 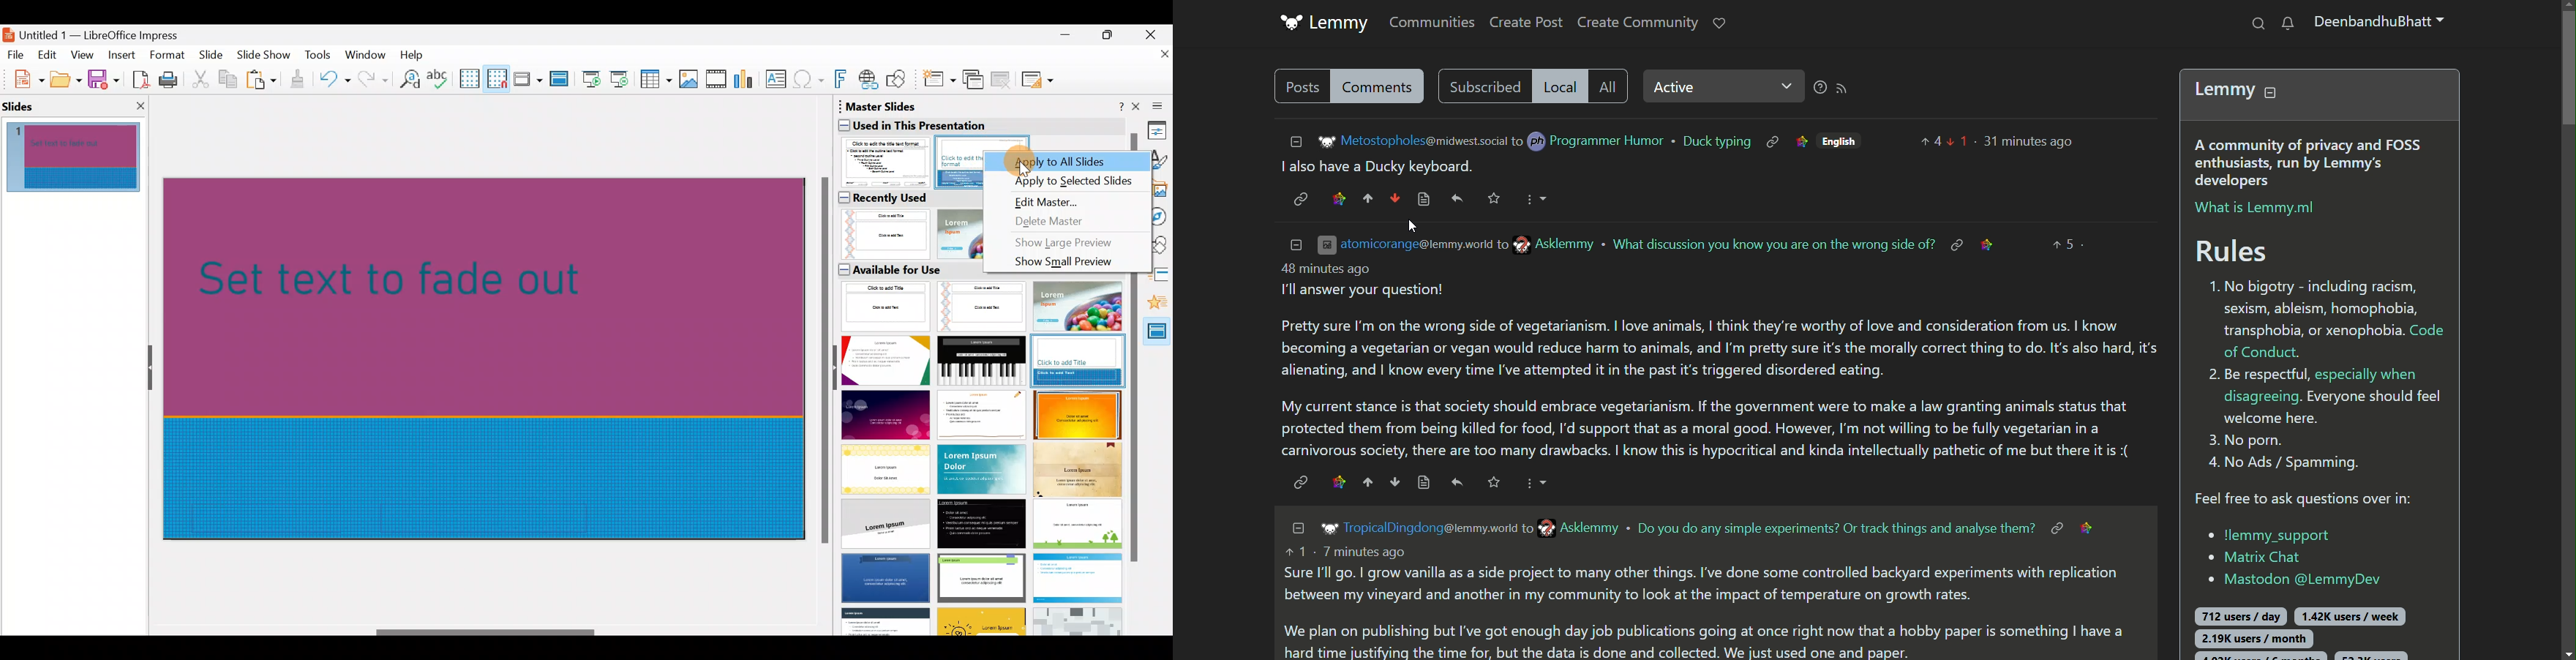 I want to click on File, so click(x=16, y=54).